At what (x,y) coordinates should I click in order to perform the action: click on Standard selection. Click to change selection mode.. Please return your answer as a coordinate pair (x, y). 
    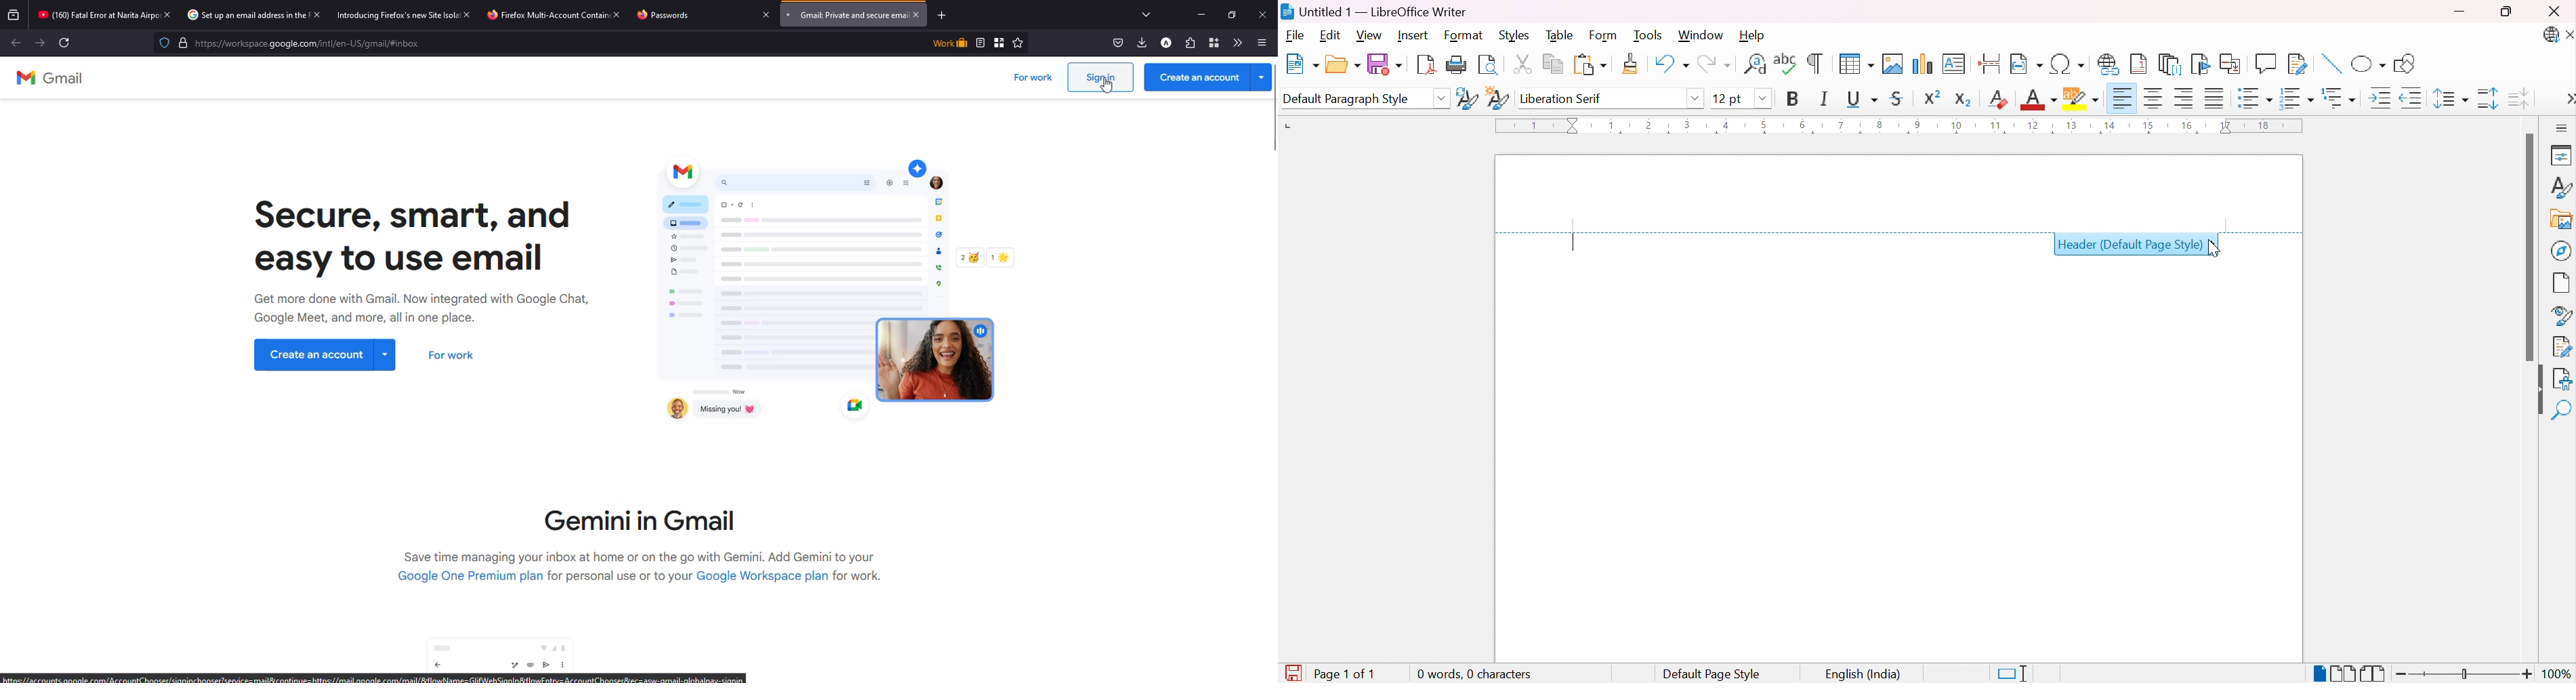
    Looking at the image, I should click on (2010, 674).